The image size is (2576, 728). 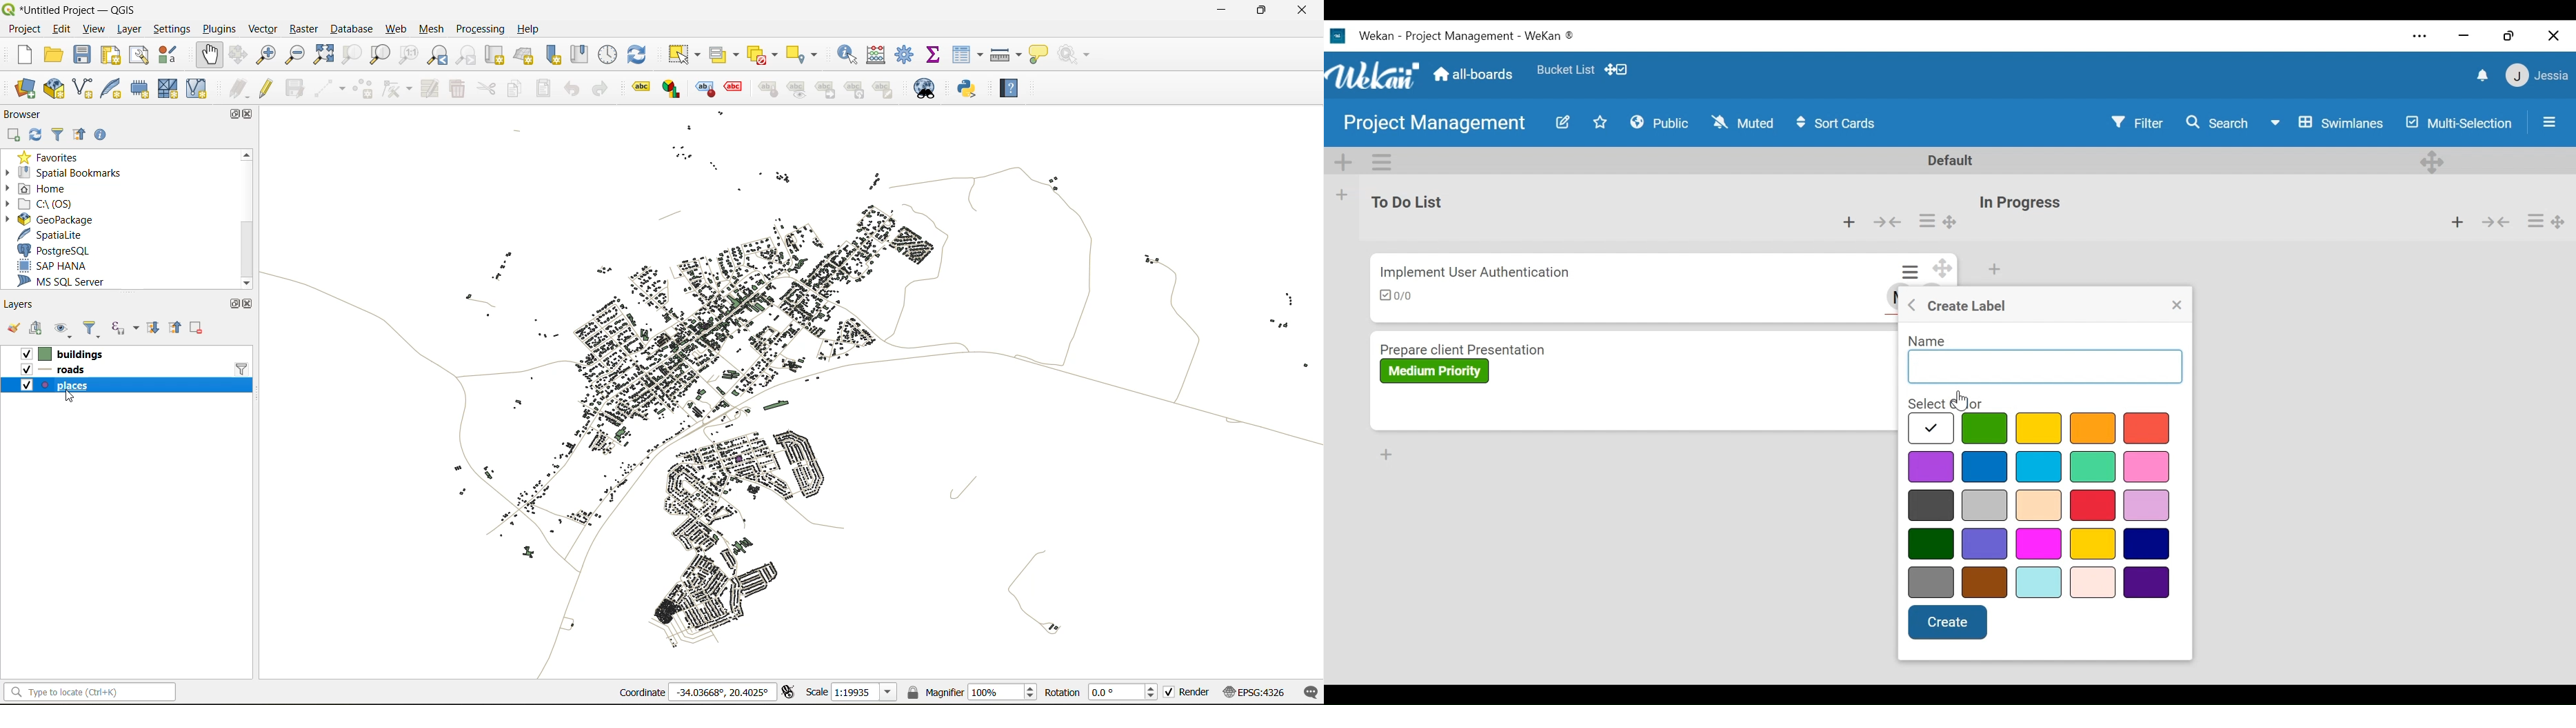 What do you see at coordinates (95, 28) in the screenshot?
I see `view` at bounding box center [95, 28].